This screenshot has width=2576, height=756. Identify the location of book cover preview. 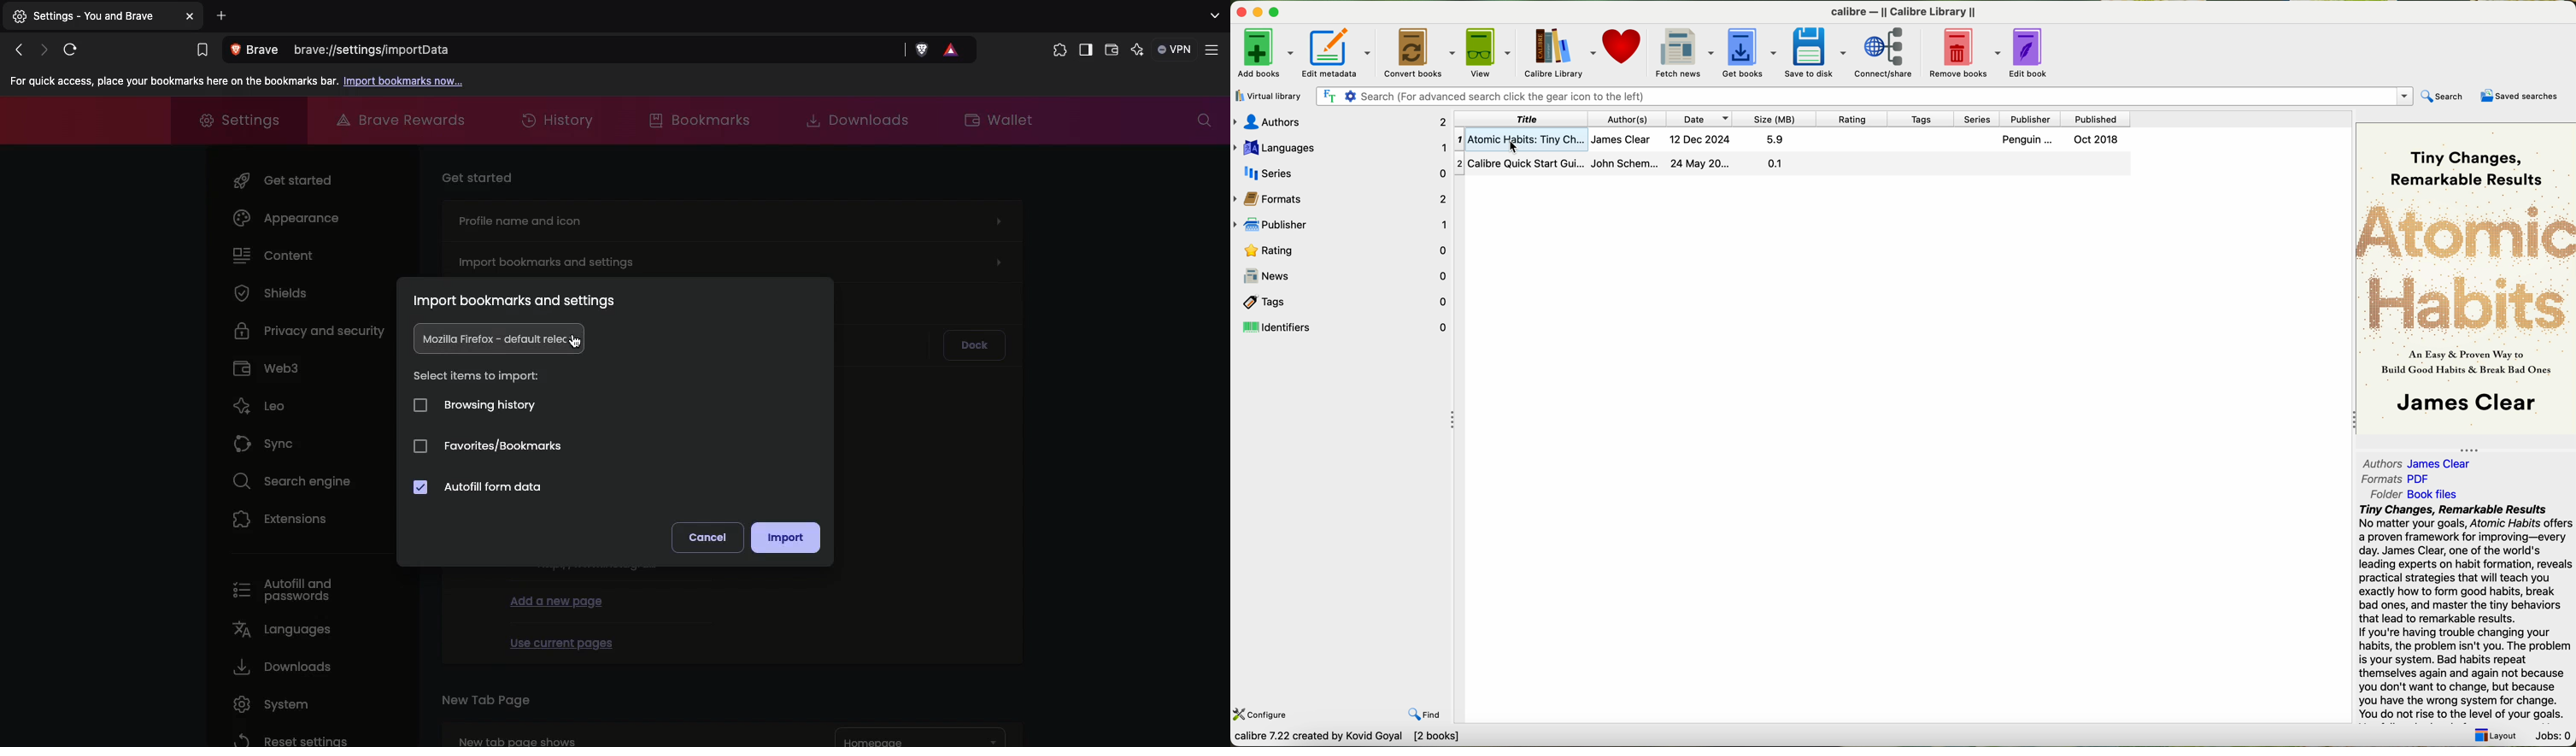
(2465, 280).